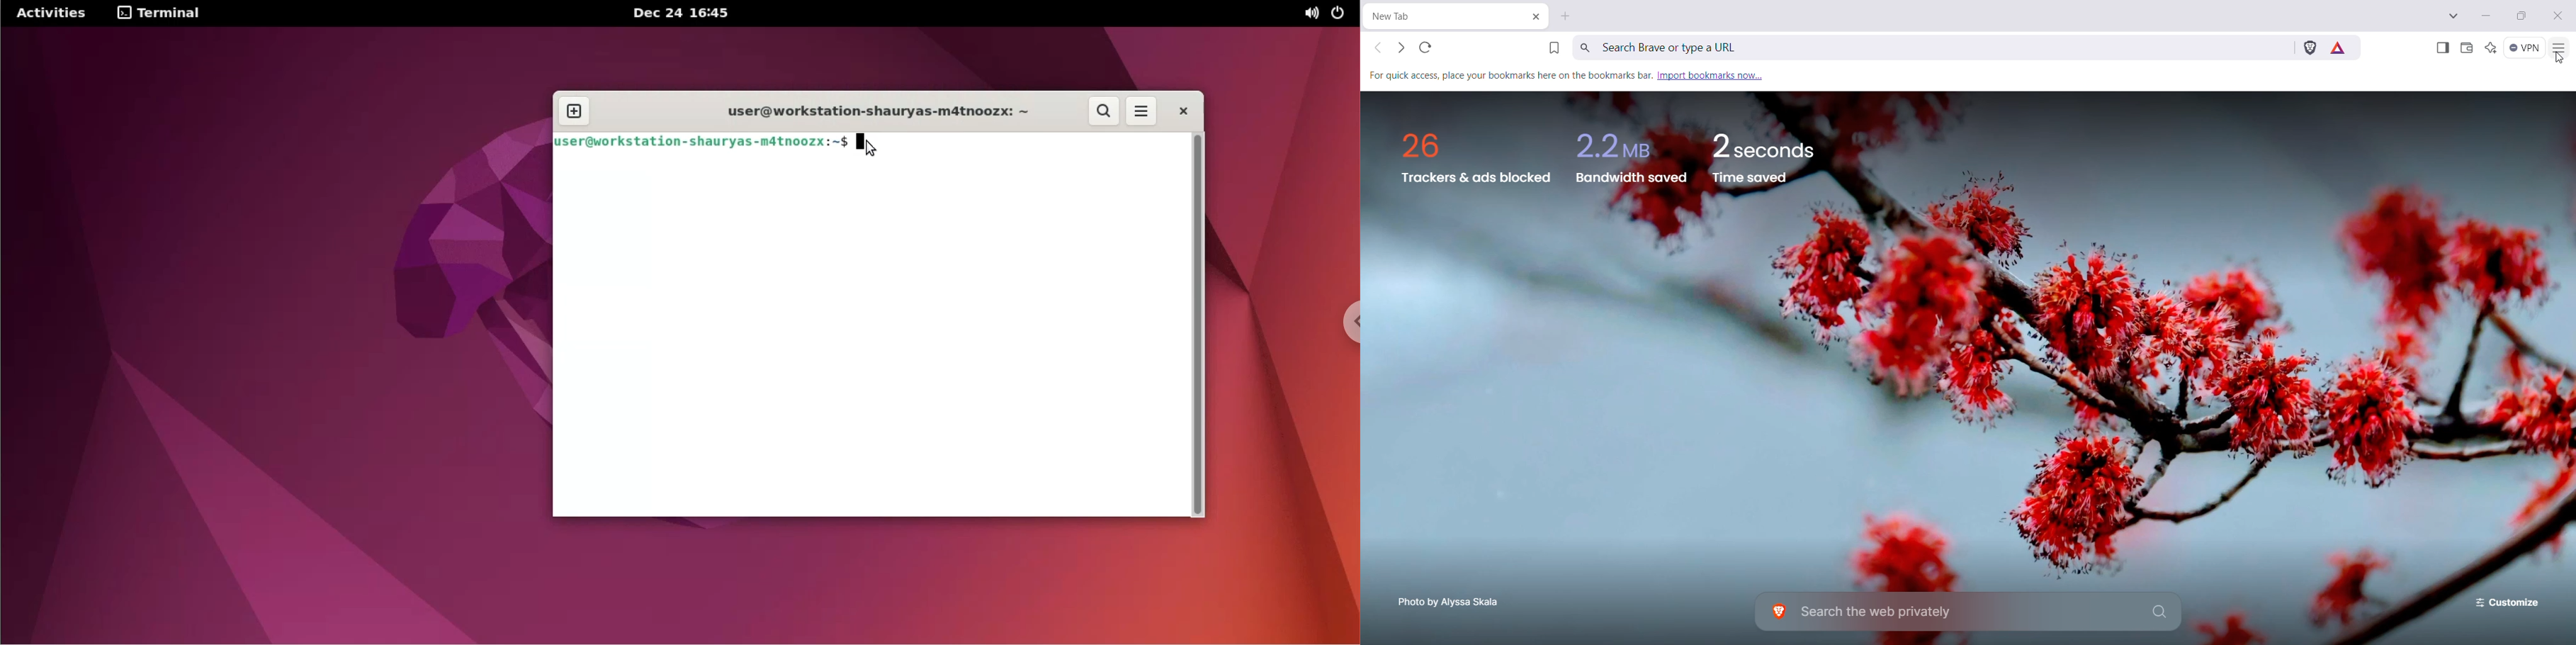 This screenshot has height=672, width=2576. What do you see at coordinates (1631, 153) in the screenshot?
I see `2.2 MBB Bandwidth saved` at bounding box center [1631, 153].